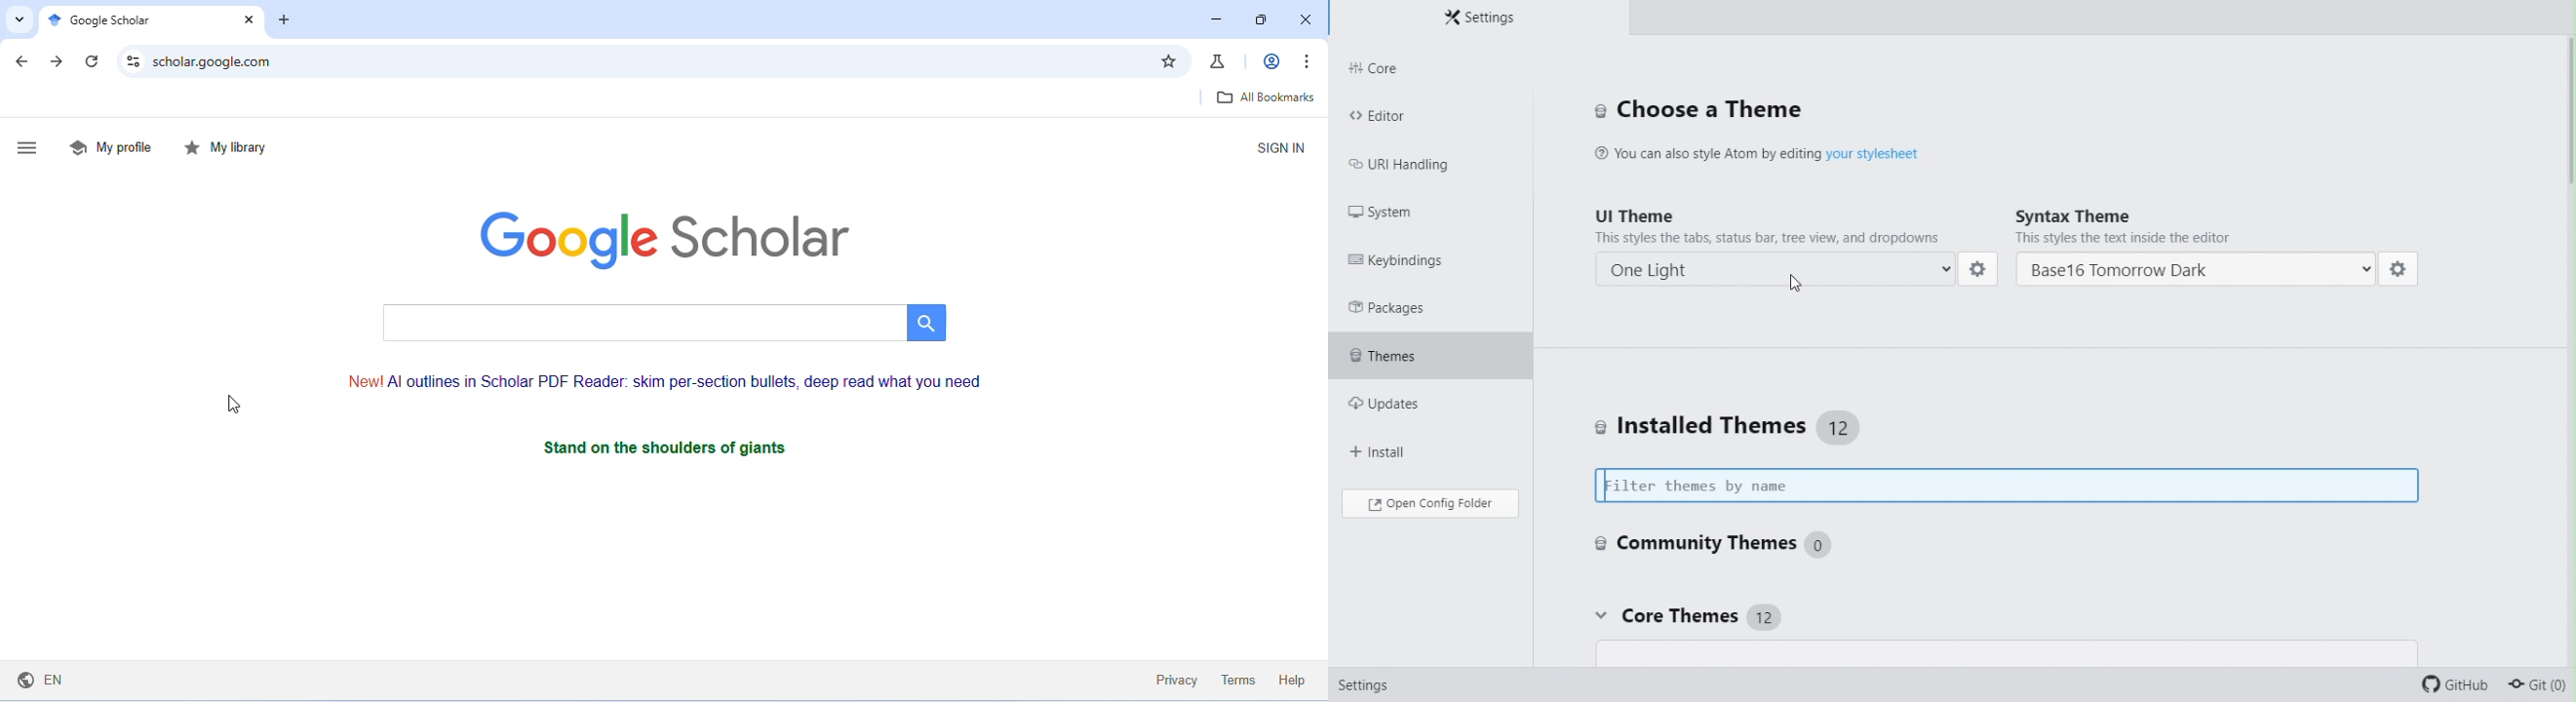  I want to click on Settings, so click(1358, 687).